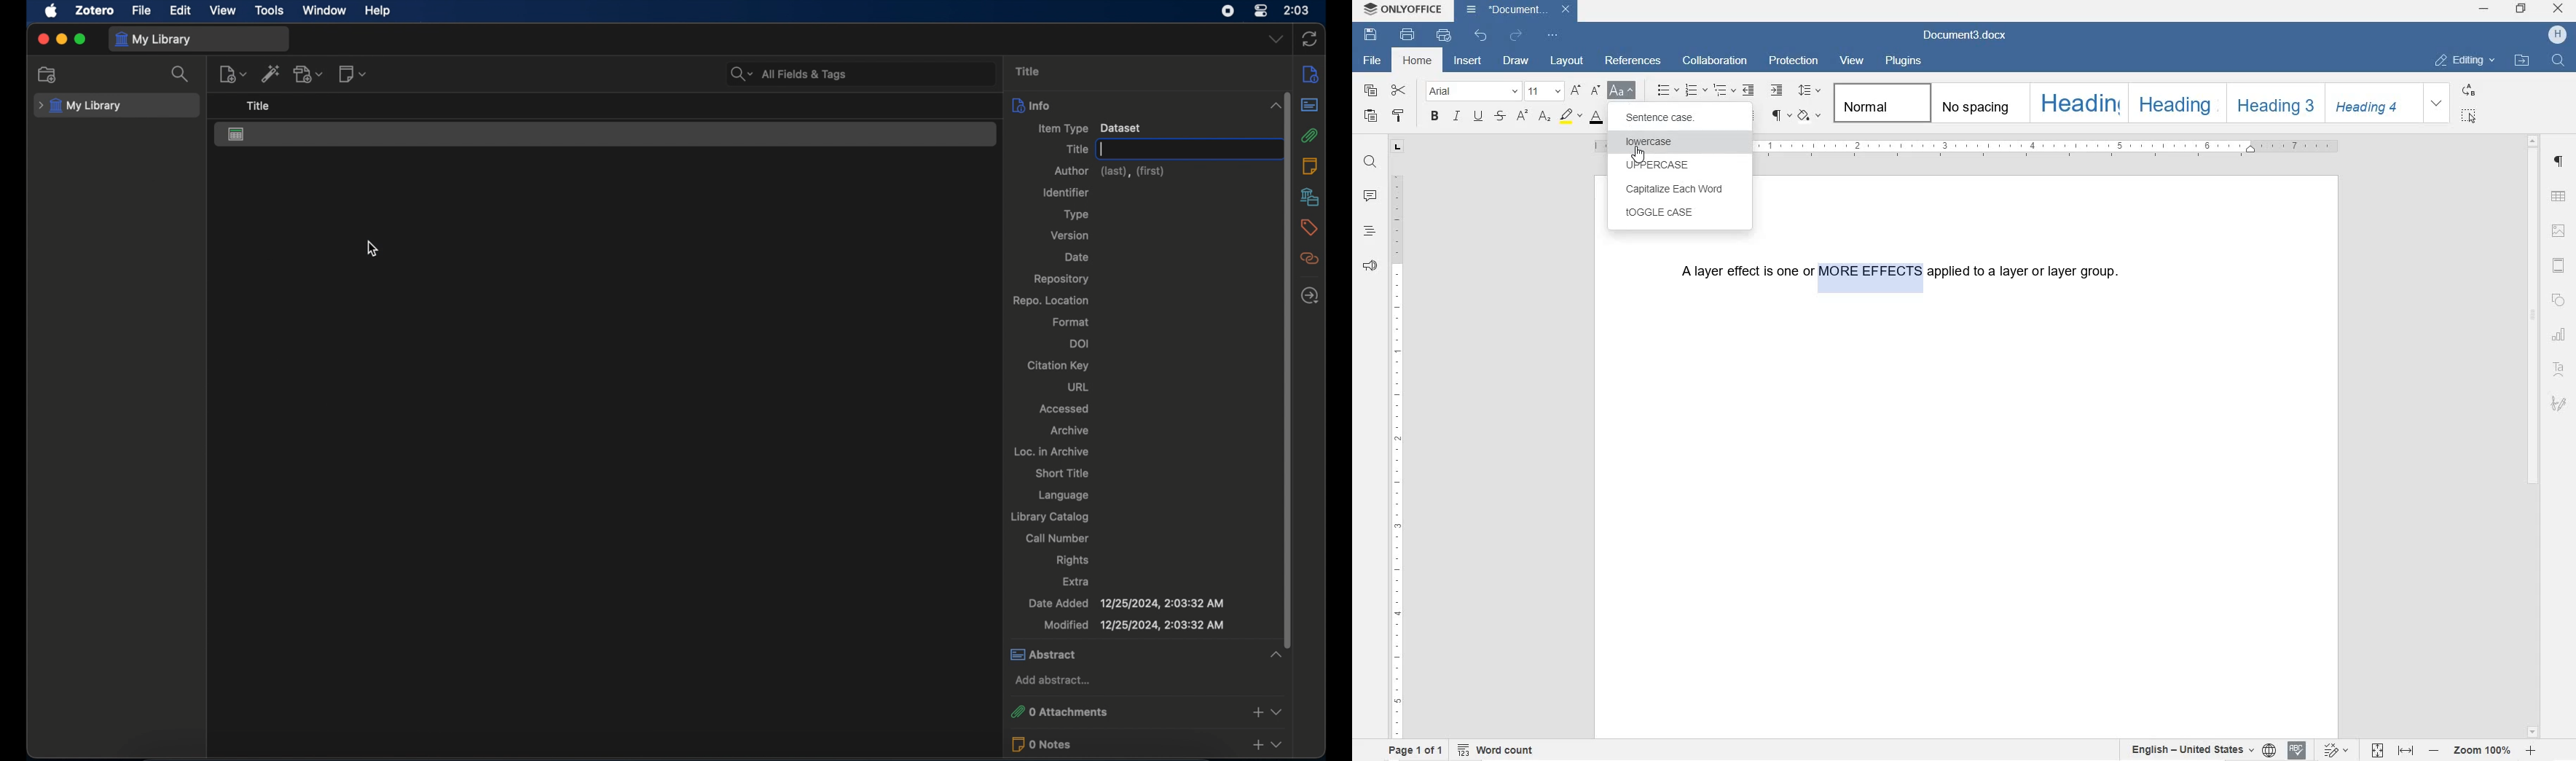  Describe the element at coordinates (1794, 61) in the screenshot. I see `PROTECTION` at that location.